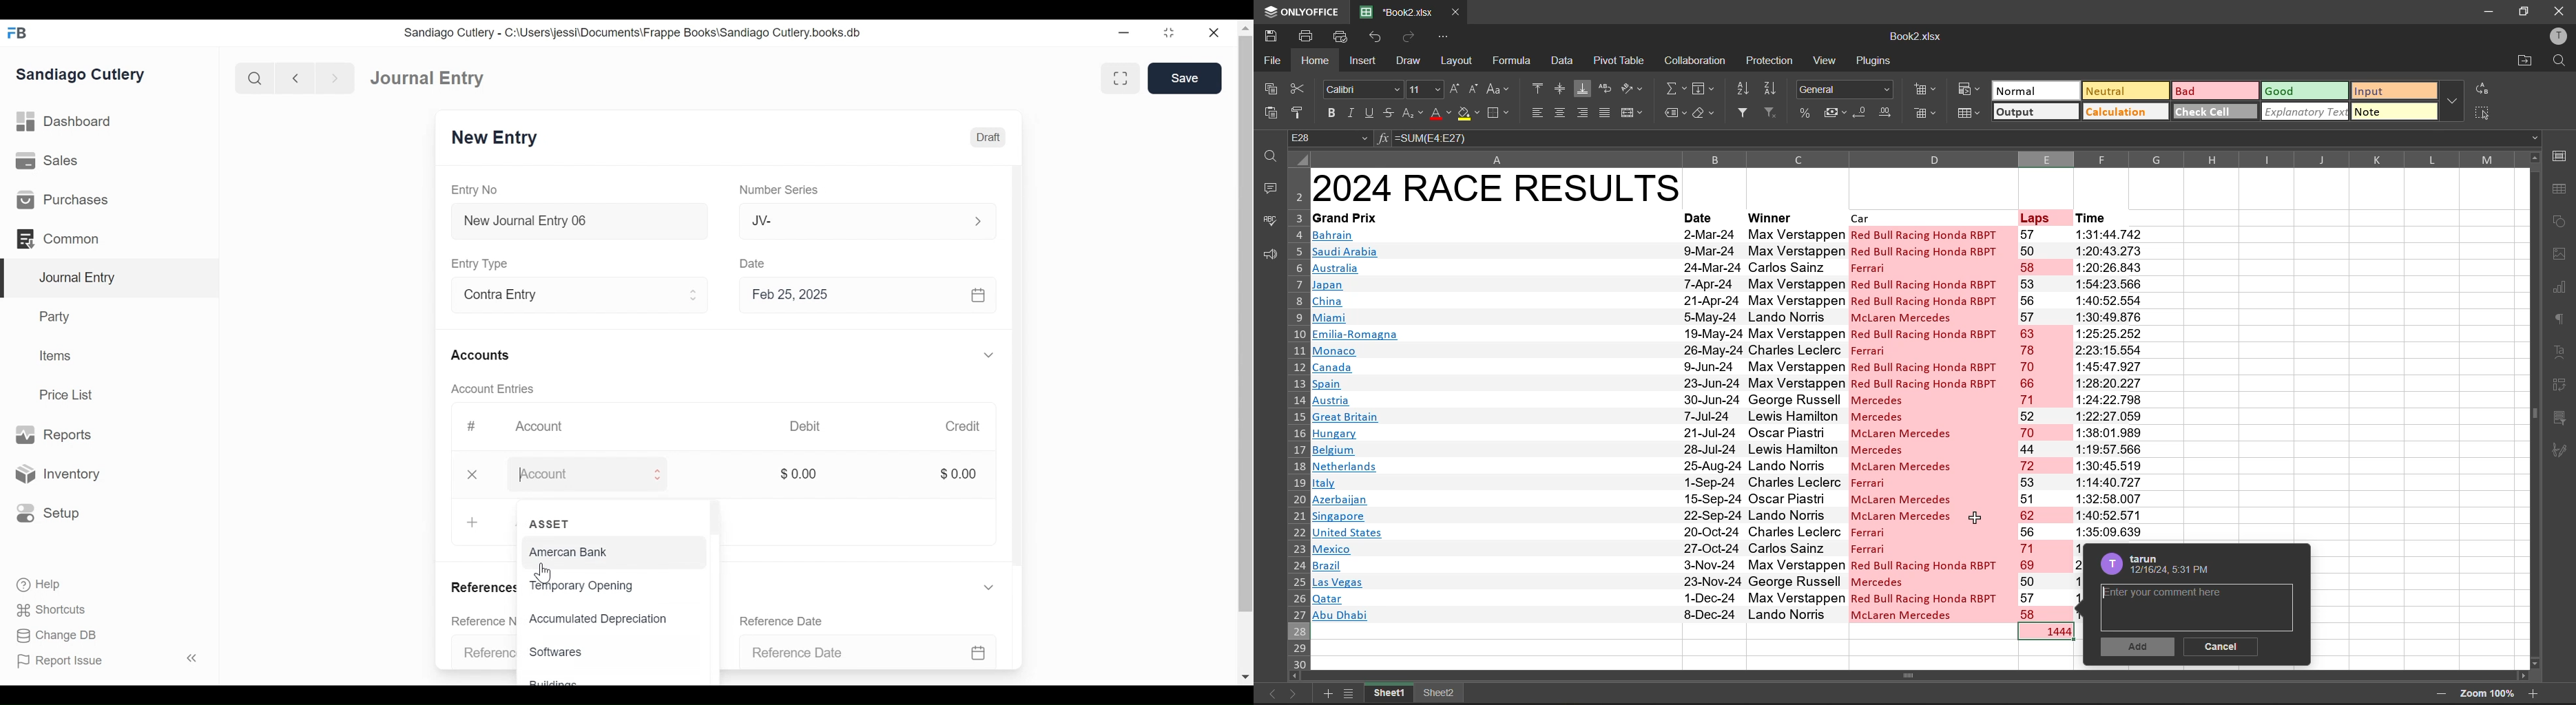 The height and width of the screenshot is (728, 2576). I want to click on Help, so click(37, 584).